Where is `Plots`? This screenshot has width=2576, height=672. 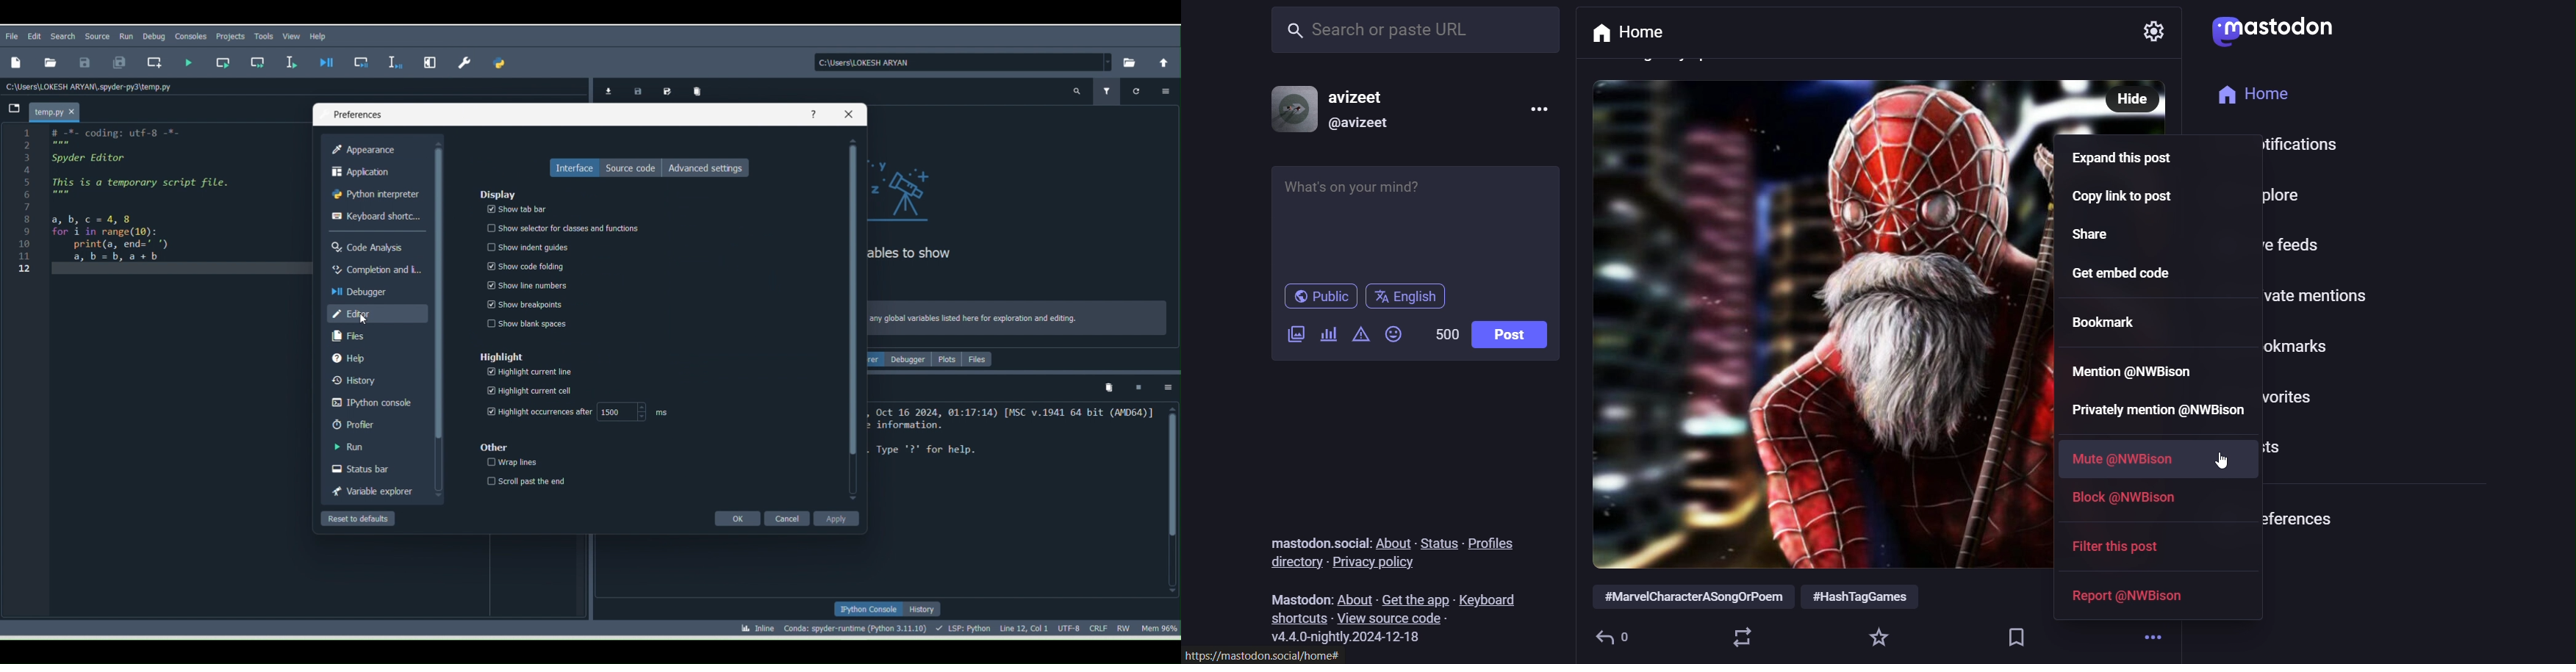
Plots is located at coordinates (948, 361).